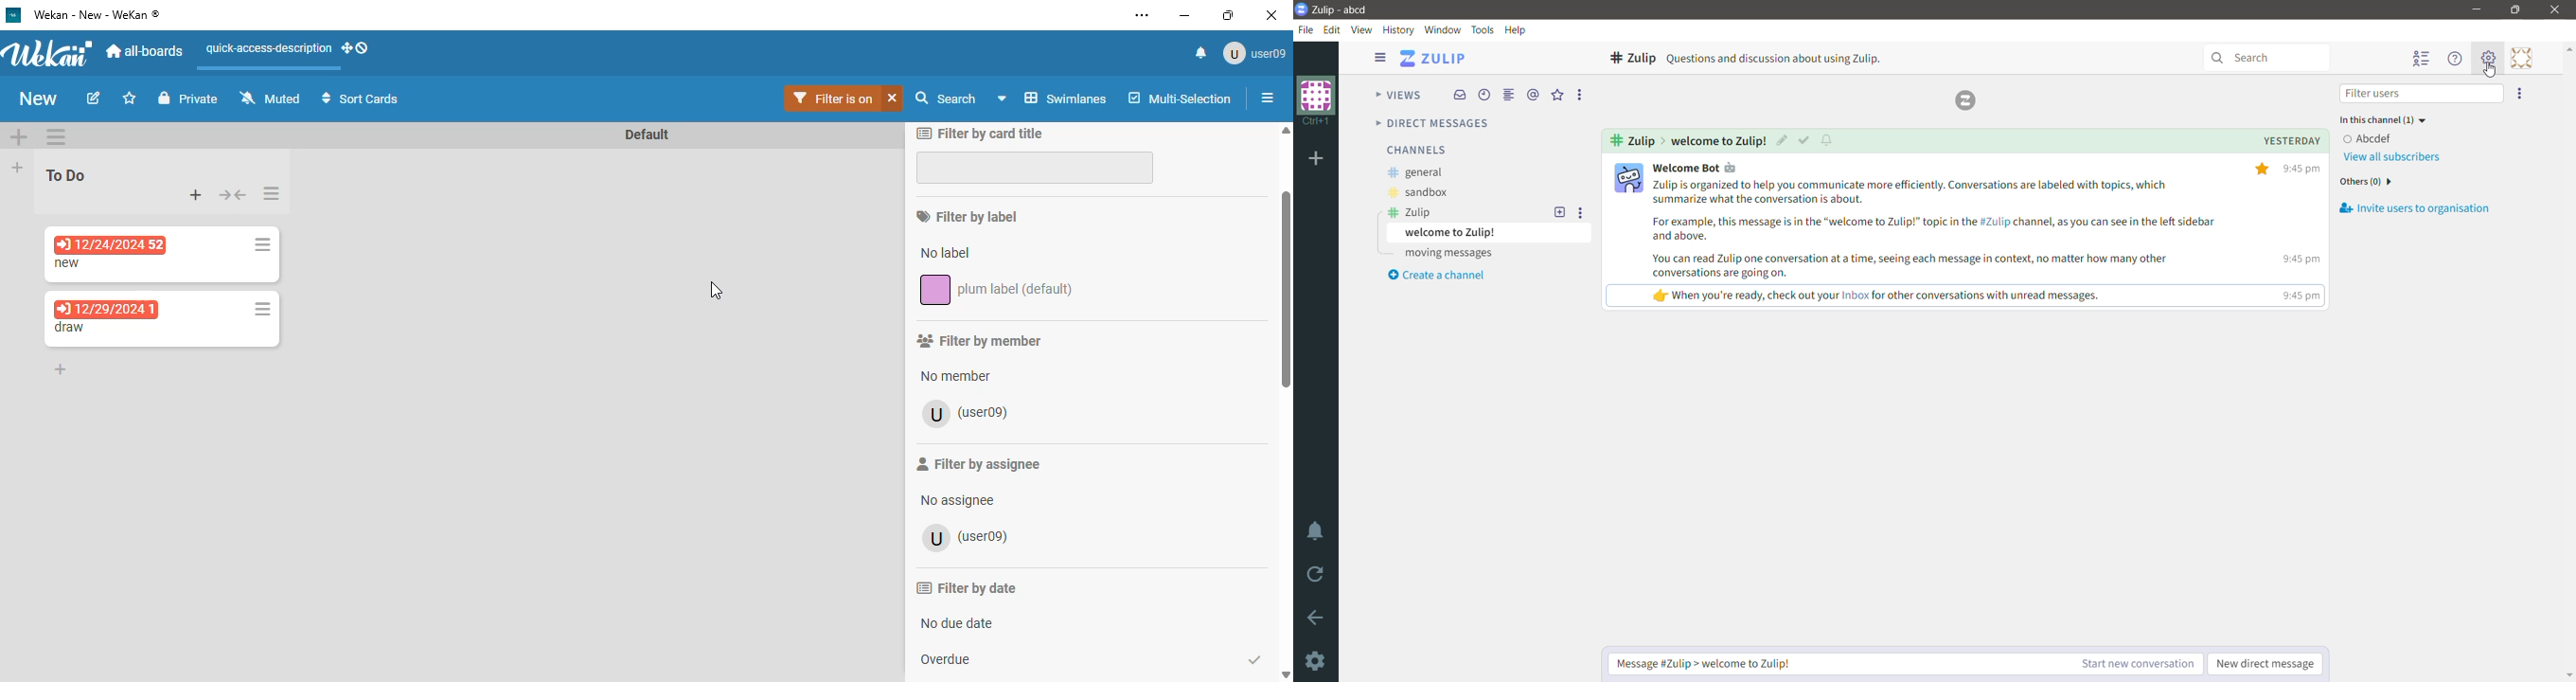 Image resolution: width=2576 pixels, height=700 pixels. What do you see at coordinates (1583, 95) in the screenshot?
I see `More` at bounding box center [1583, 95].